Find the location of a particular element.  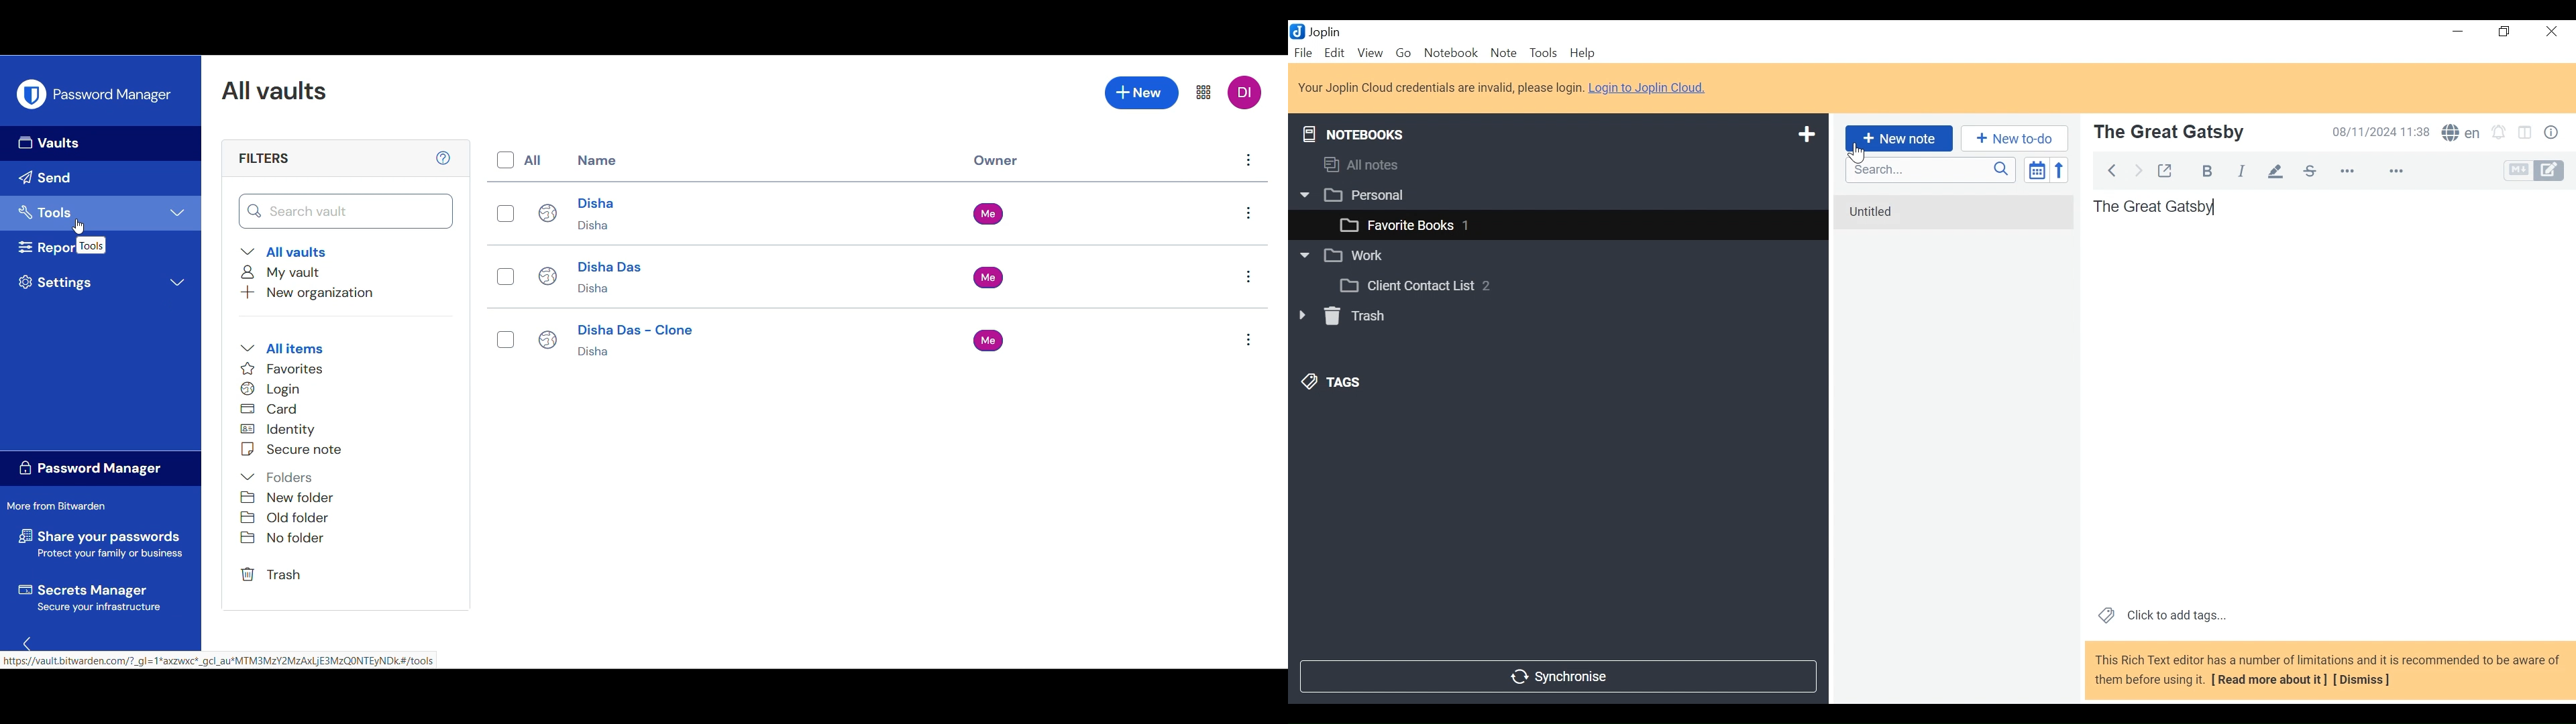

File is located at coordinates (1303, 51).